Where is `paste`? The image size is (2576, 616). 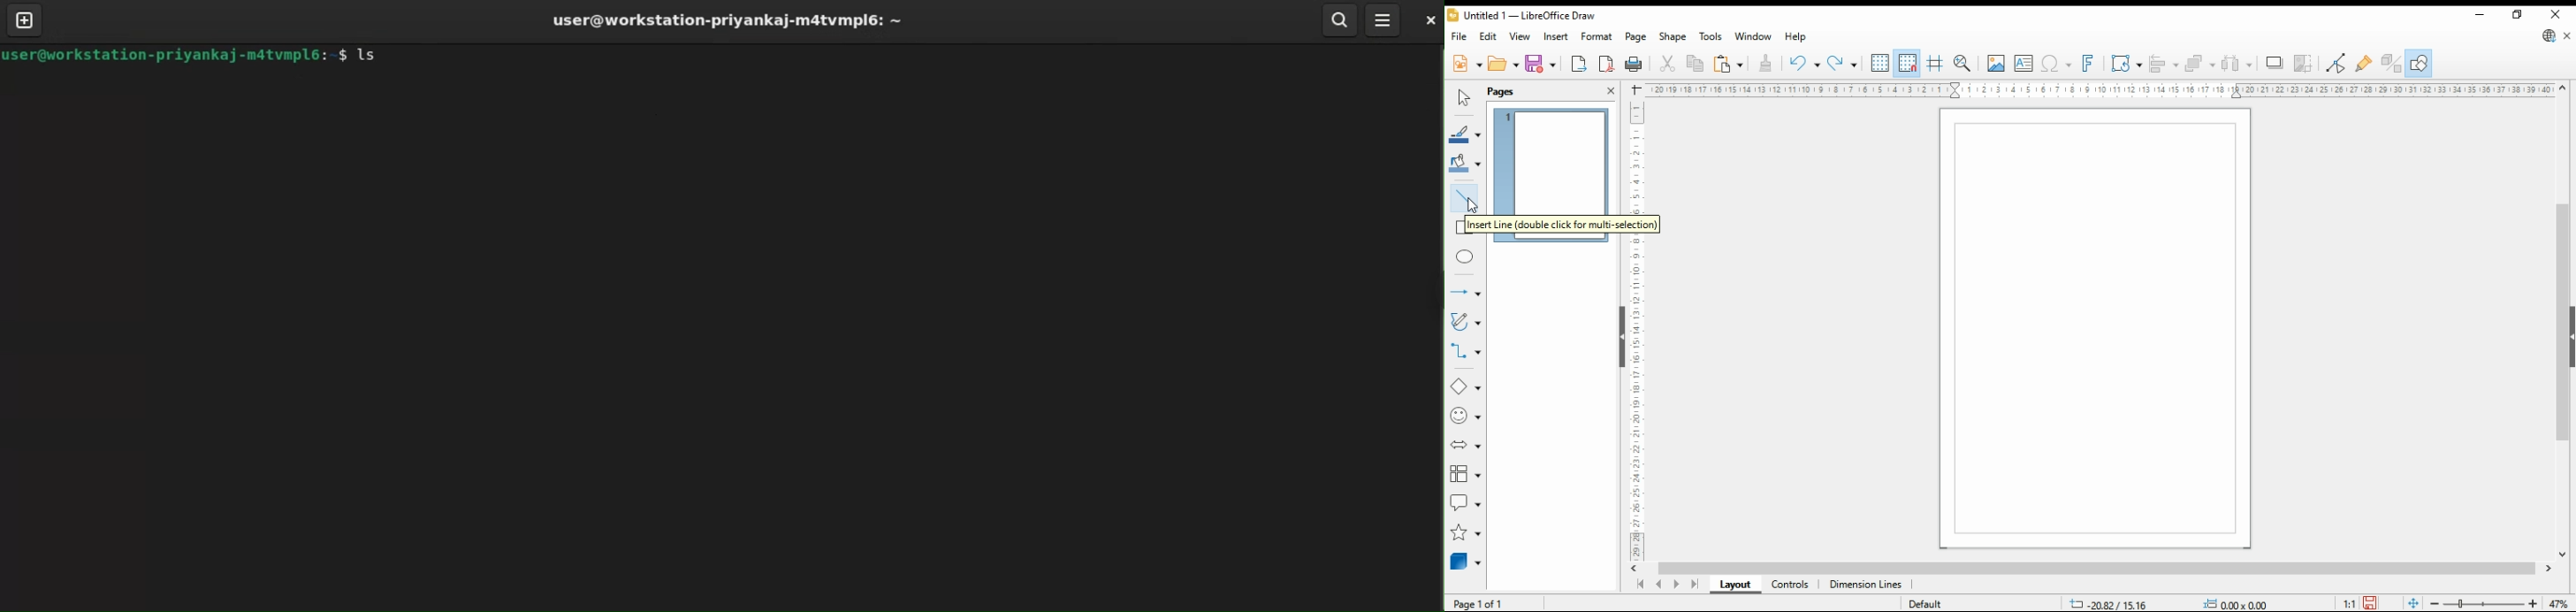 paste is located at coordinates (1728, 64).